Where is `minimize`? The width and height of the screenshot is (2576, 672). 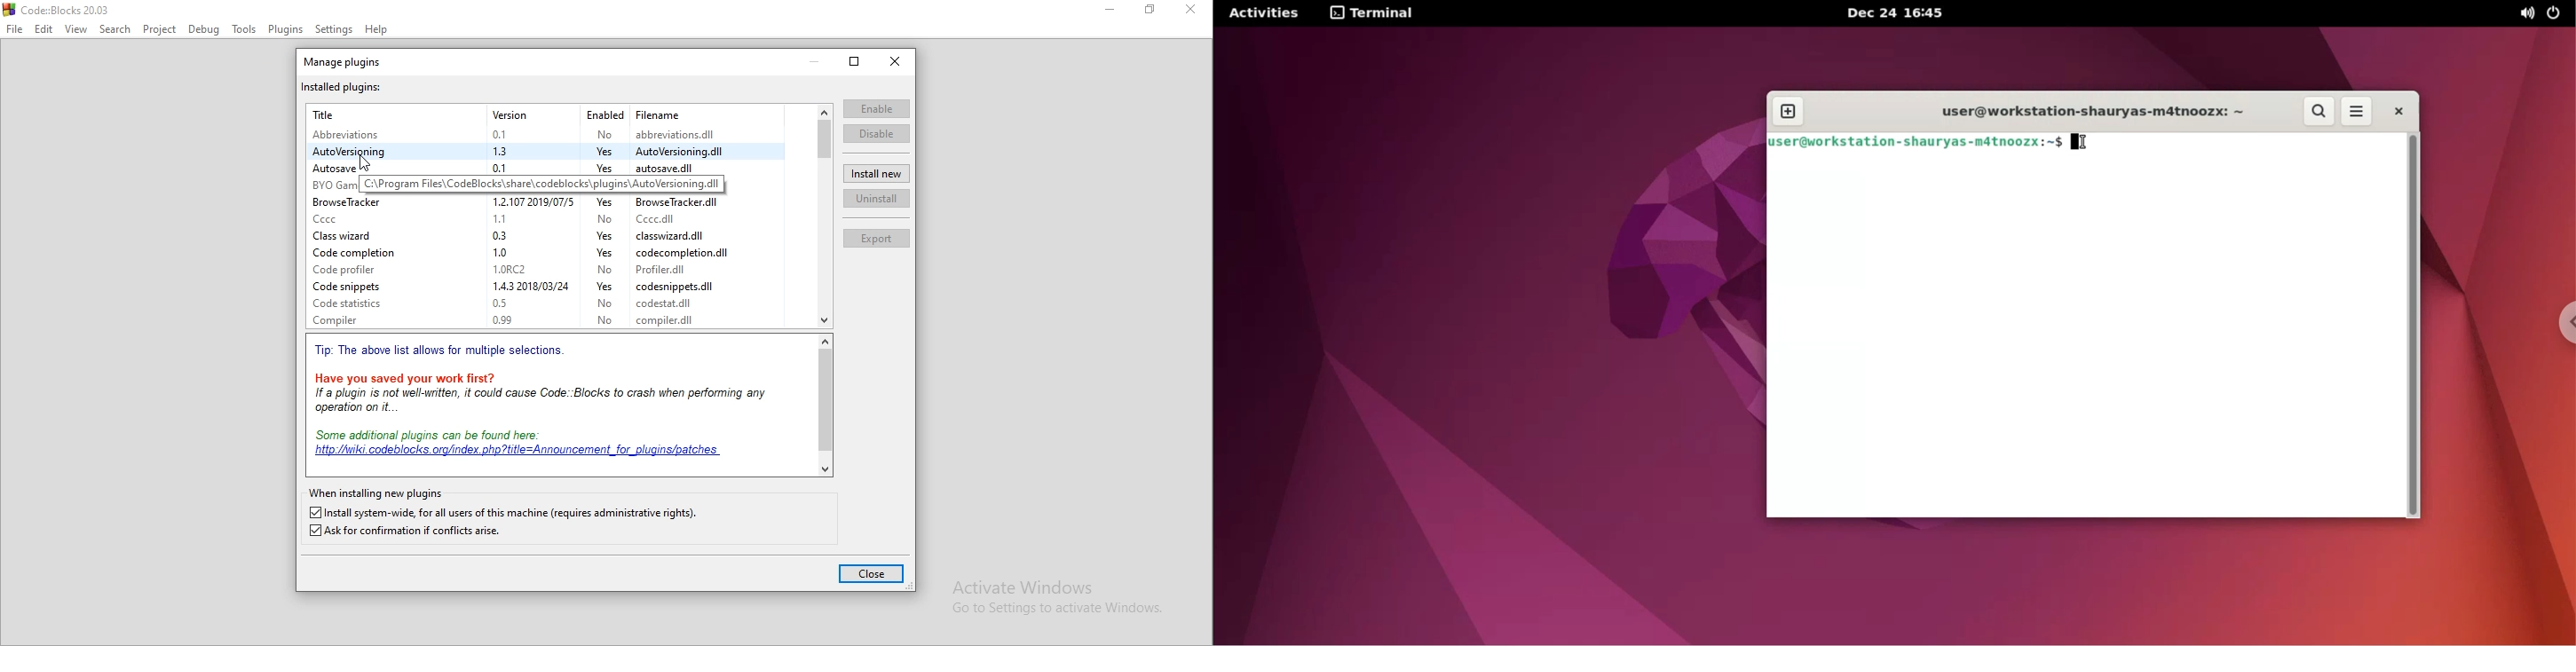
minimize is located at coordinates (815, 61).